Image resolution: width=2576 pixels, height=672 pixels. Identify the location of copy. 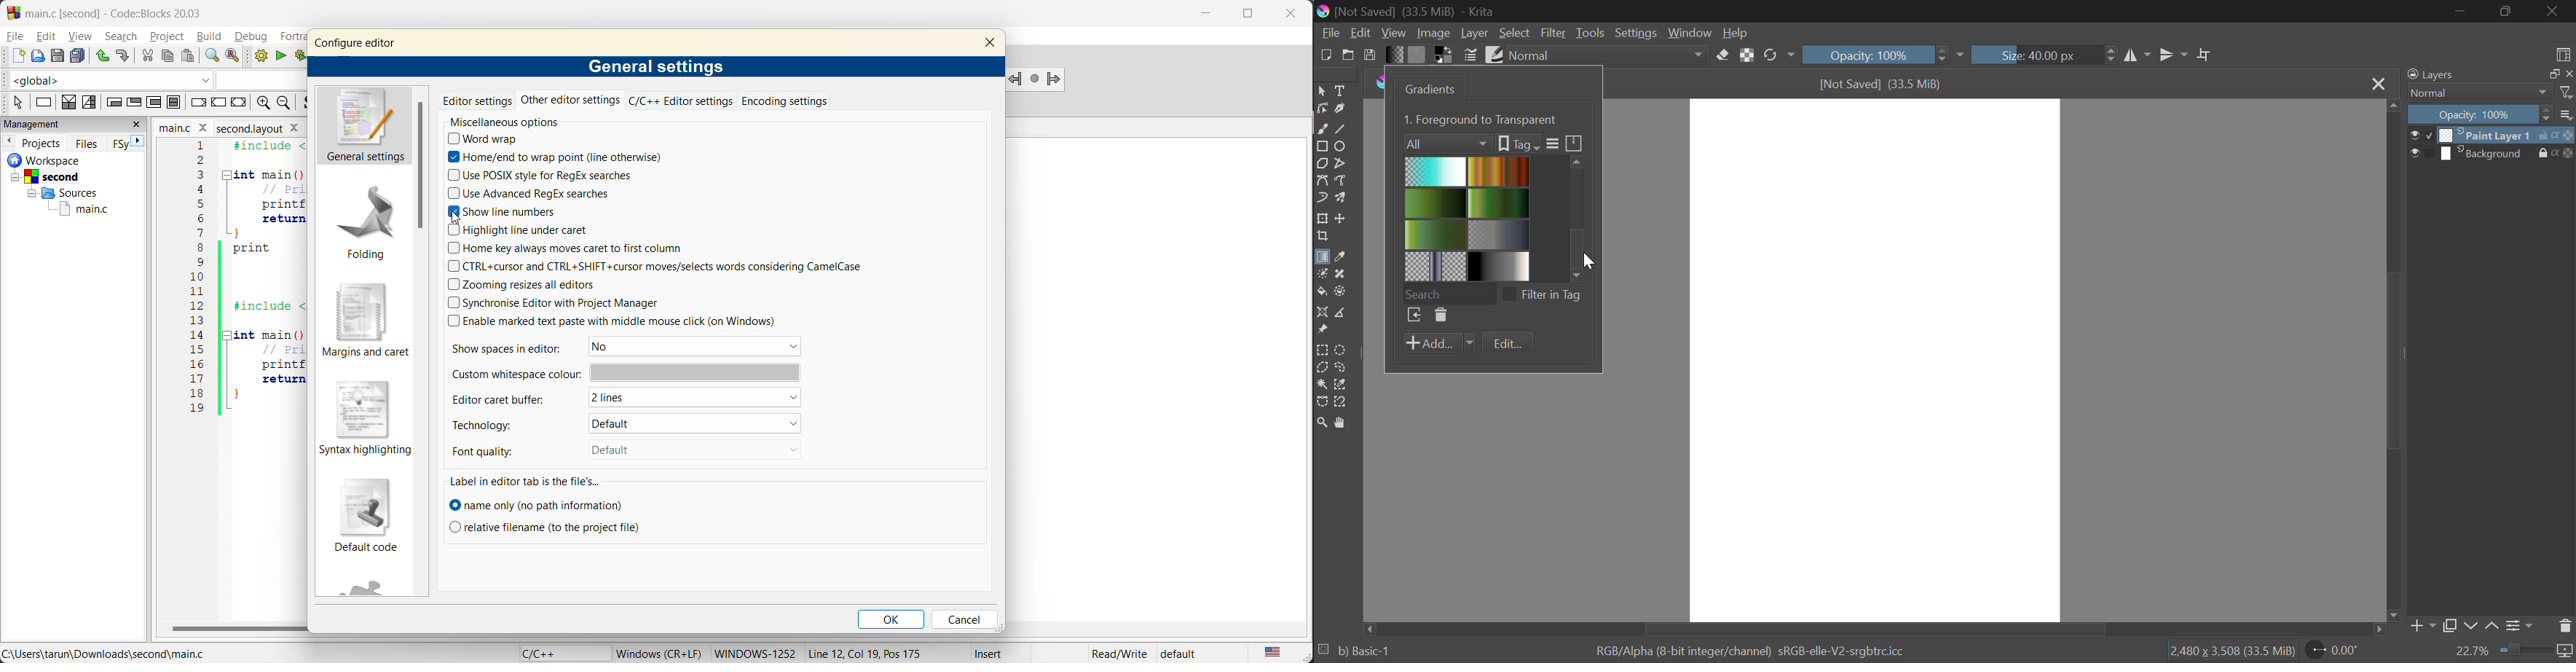
(166, 55).